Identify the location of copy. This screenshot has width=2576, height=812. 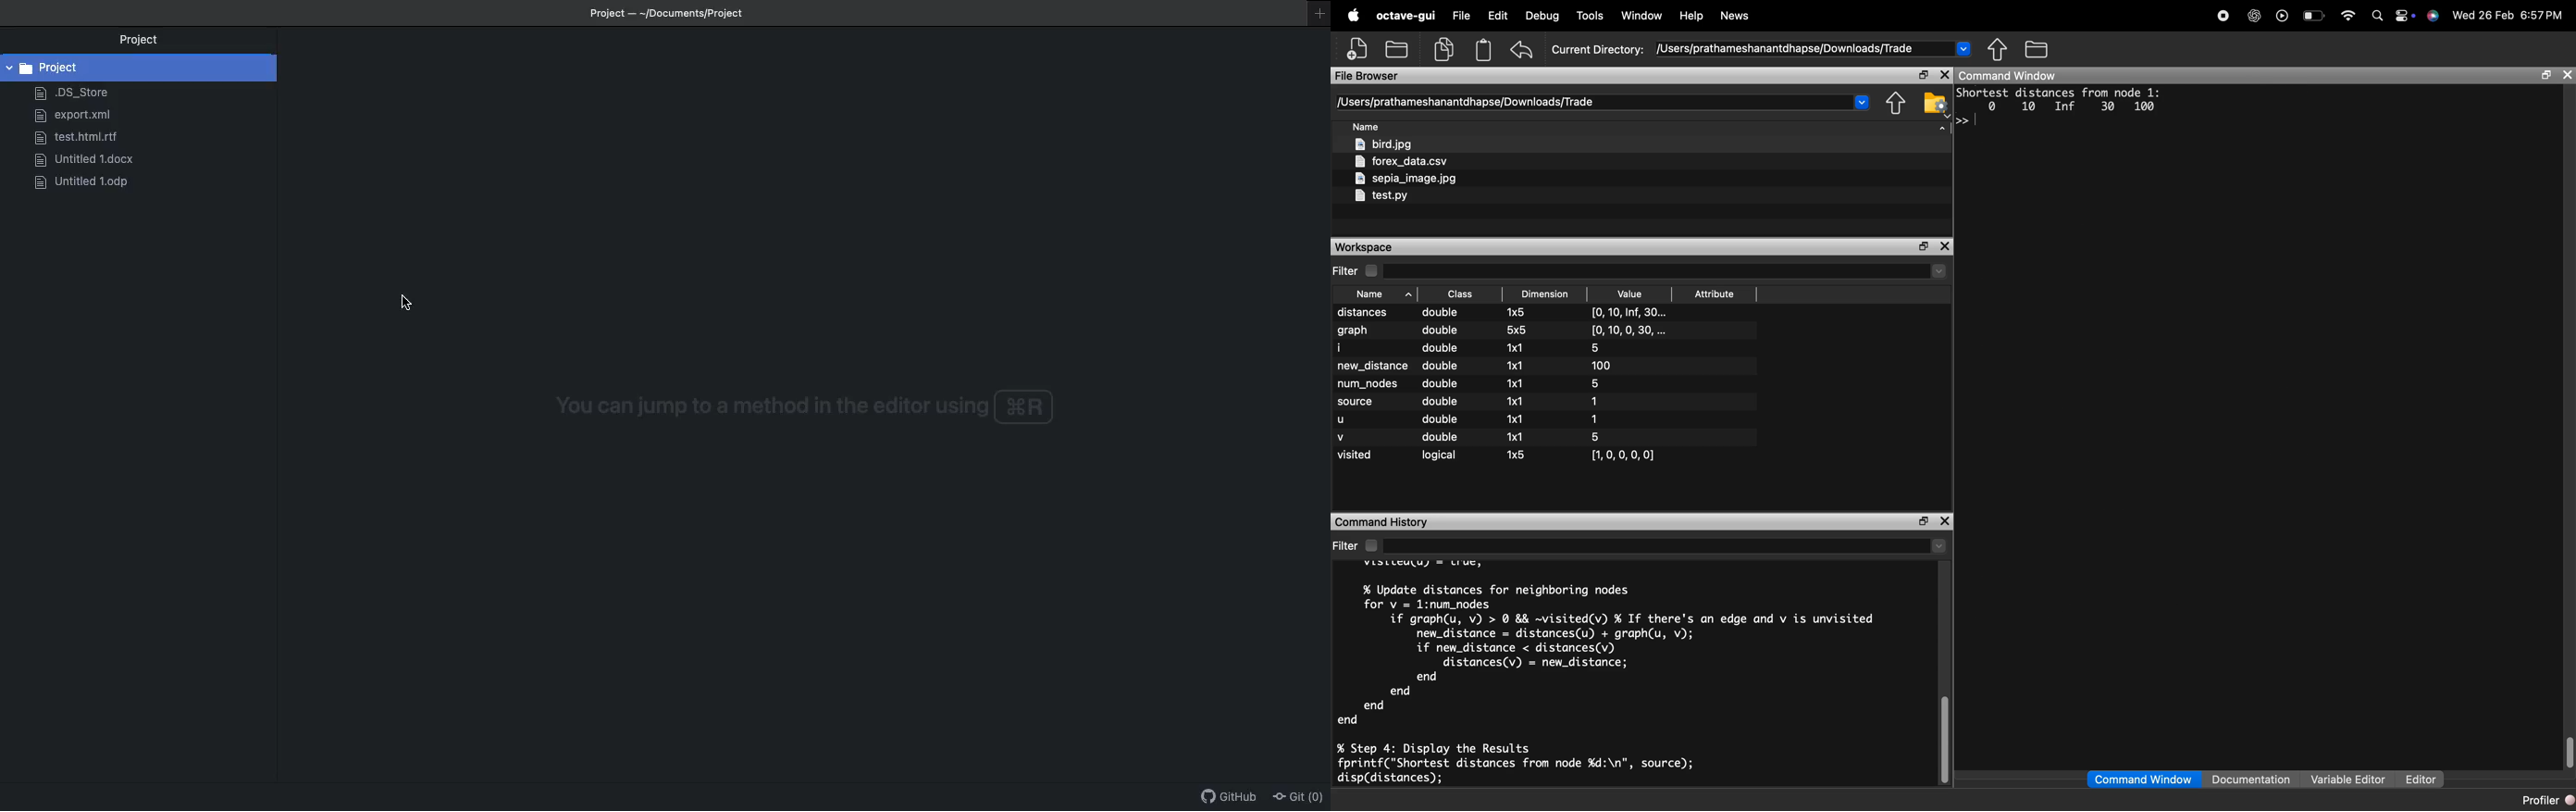
(1443, 48).